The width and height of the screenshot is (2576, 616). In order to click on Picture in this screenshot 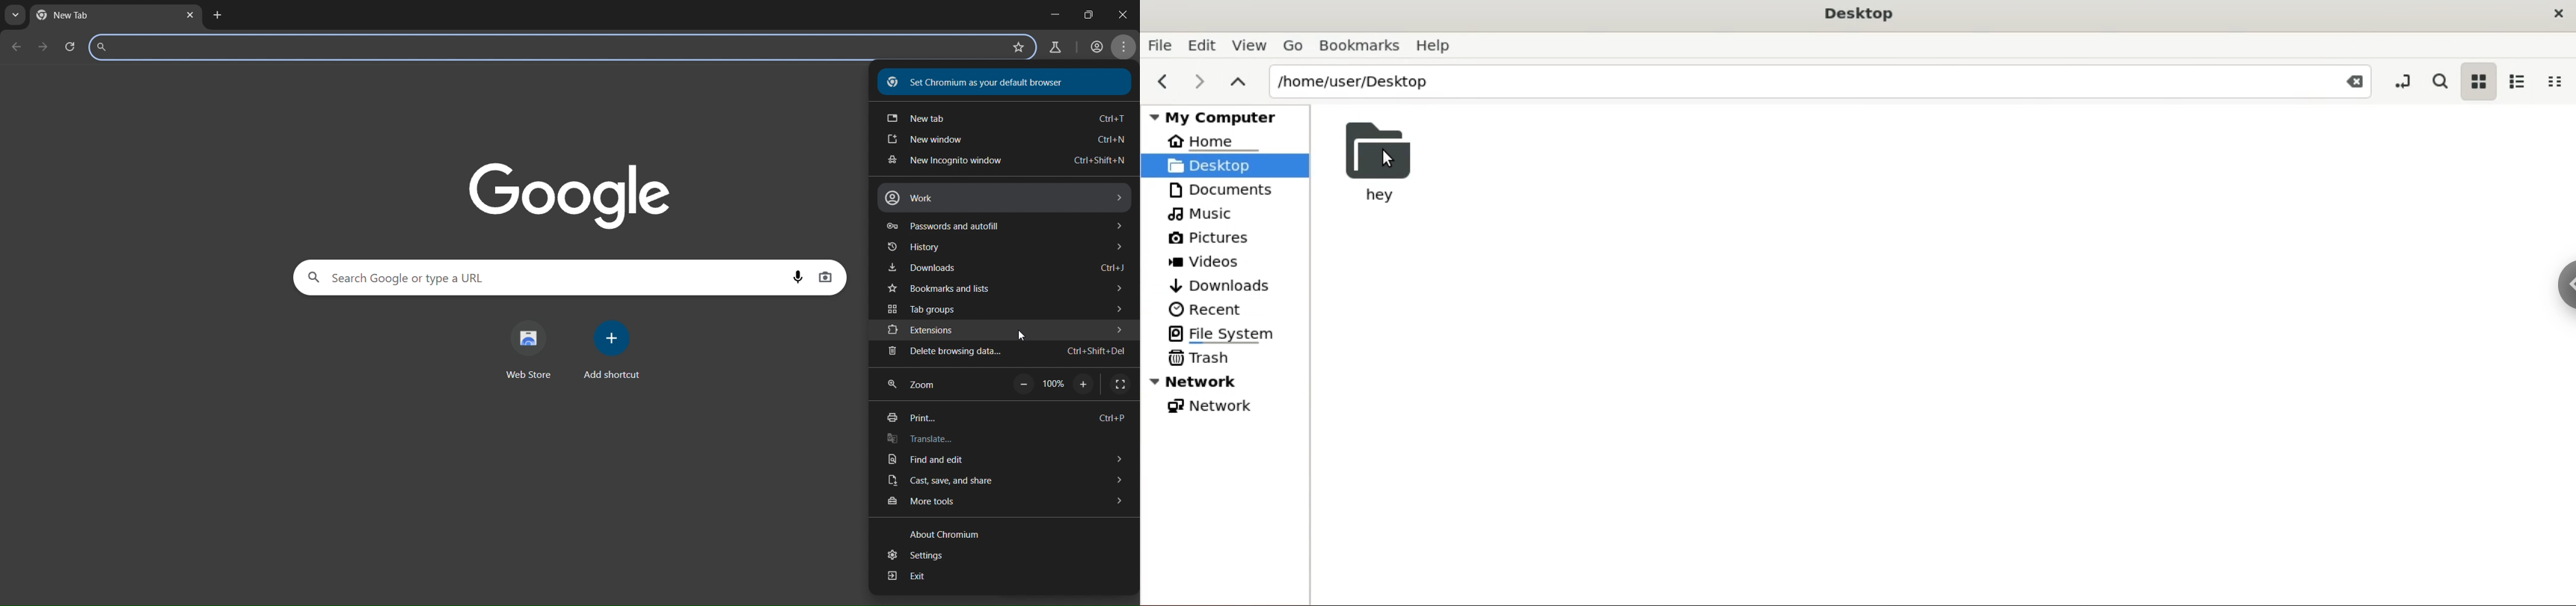, I will do `click(1218, 239)`.